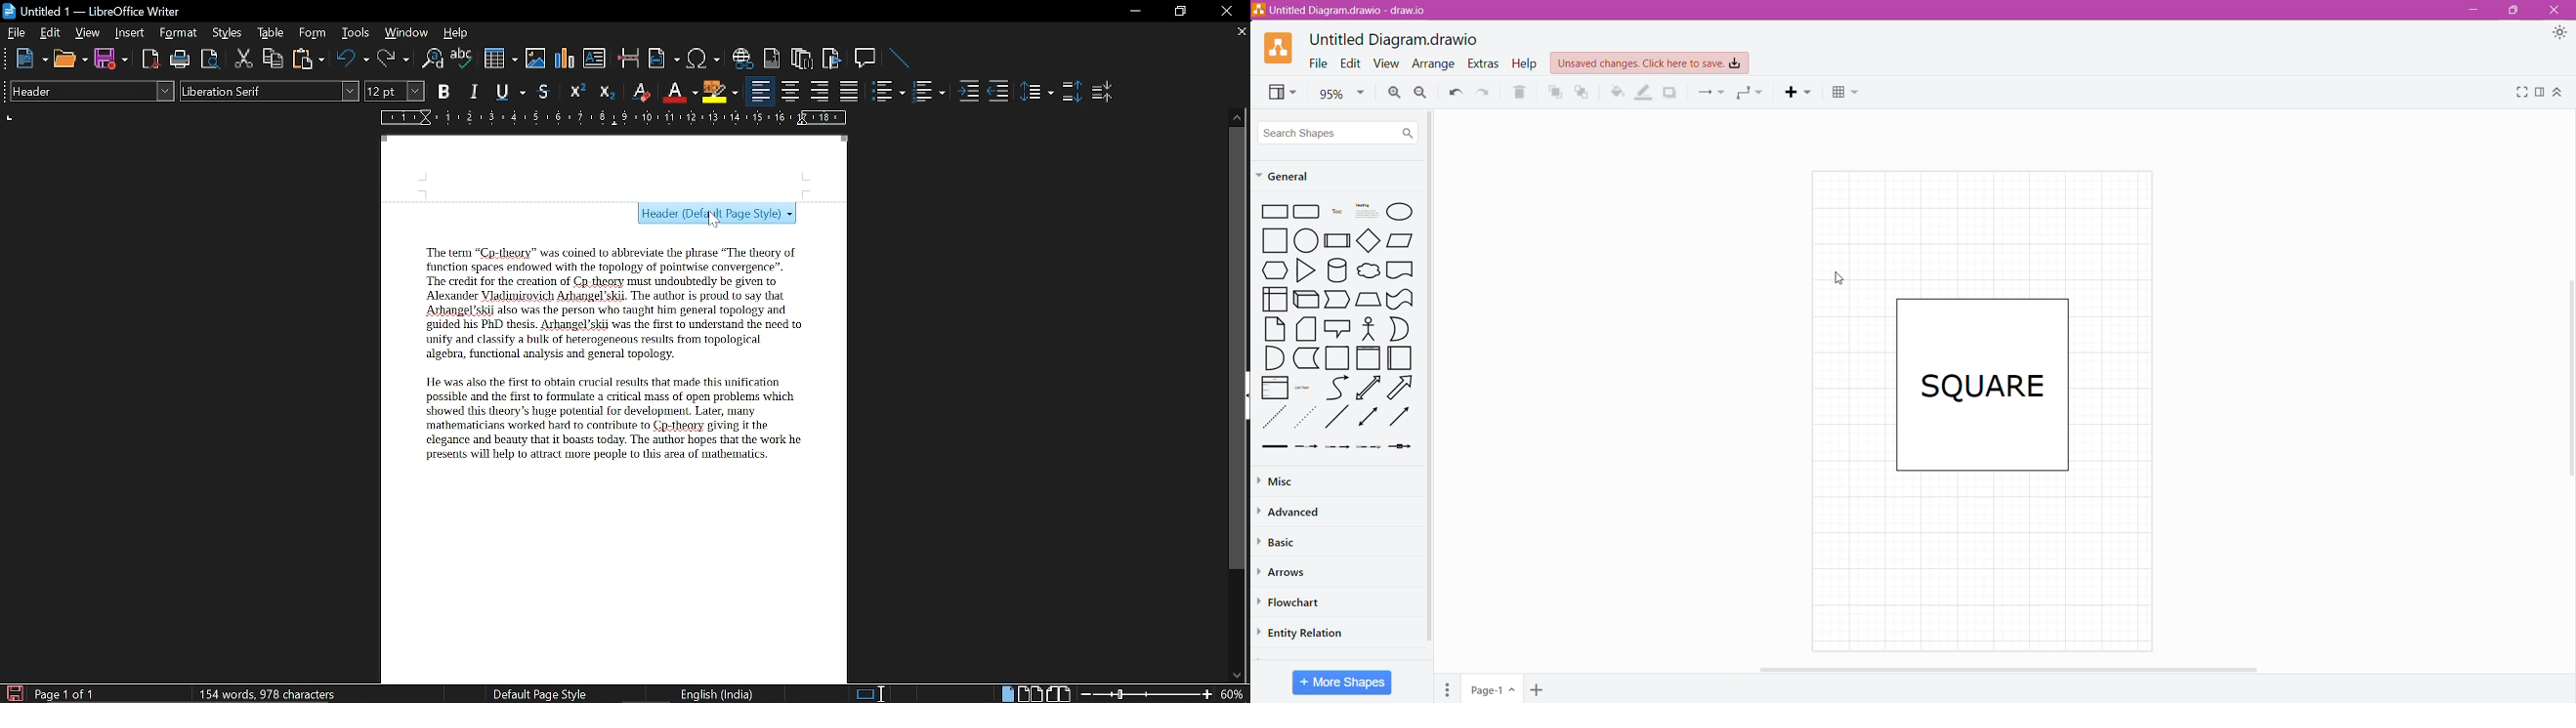 Image resolution: width=2576 pixels, height=728 pixels. What do you see at coordinates (1337, 418) in the screenshot?
I see `diagonal line` at bounding box center [1337, 418].